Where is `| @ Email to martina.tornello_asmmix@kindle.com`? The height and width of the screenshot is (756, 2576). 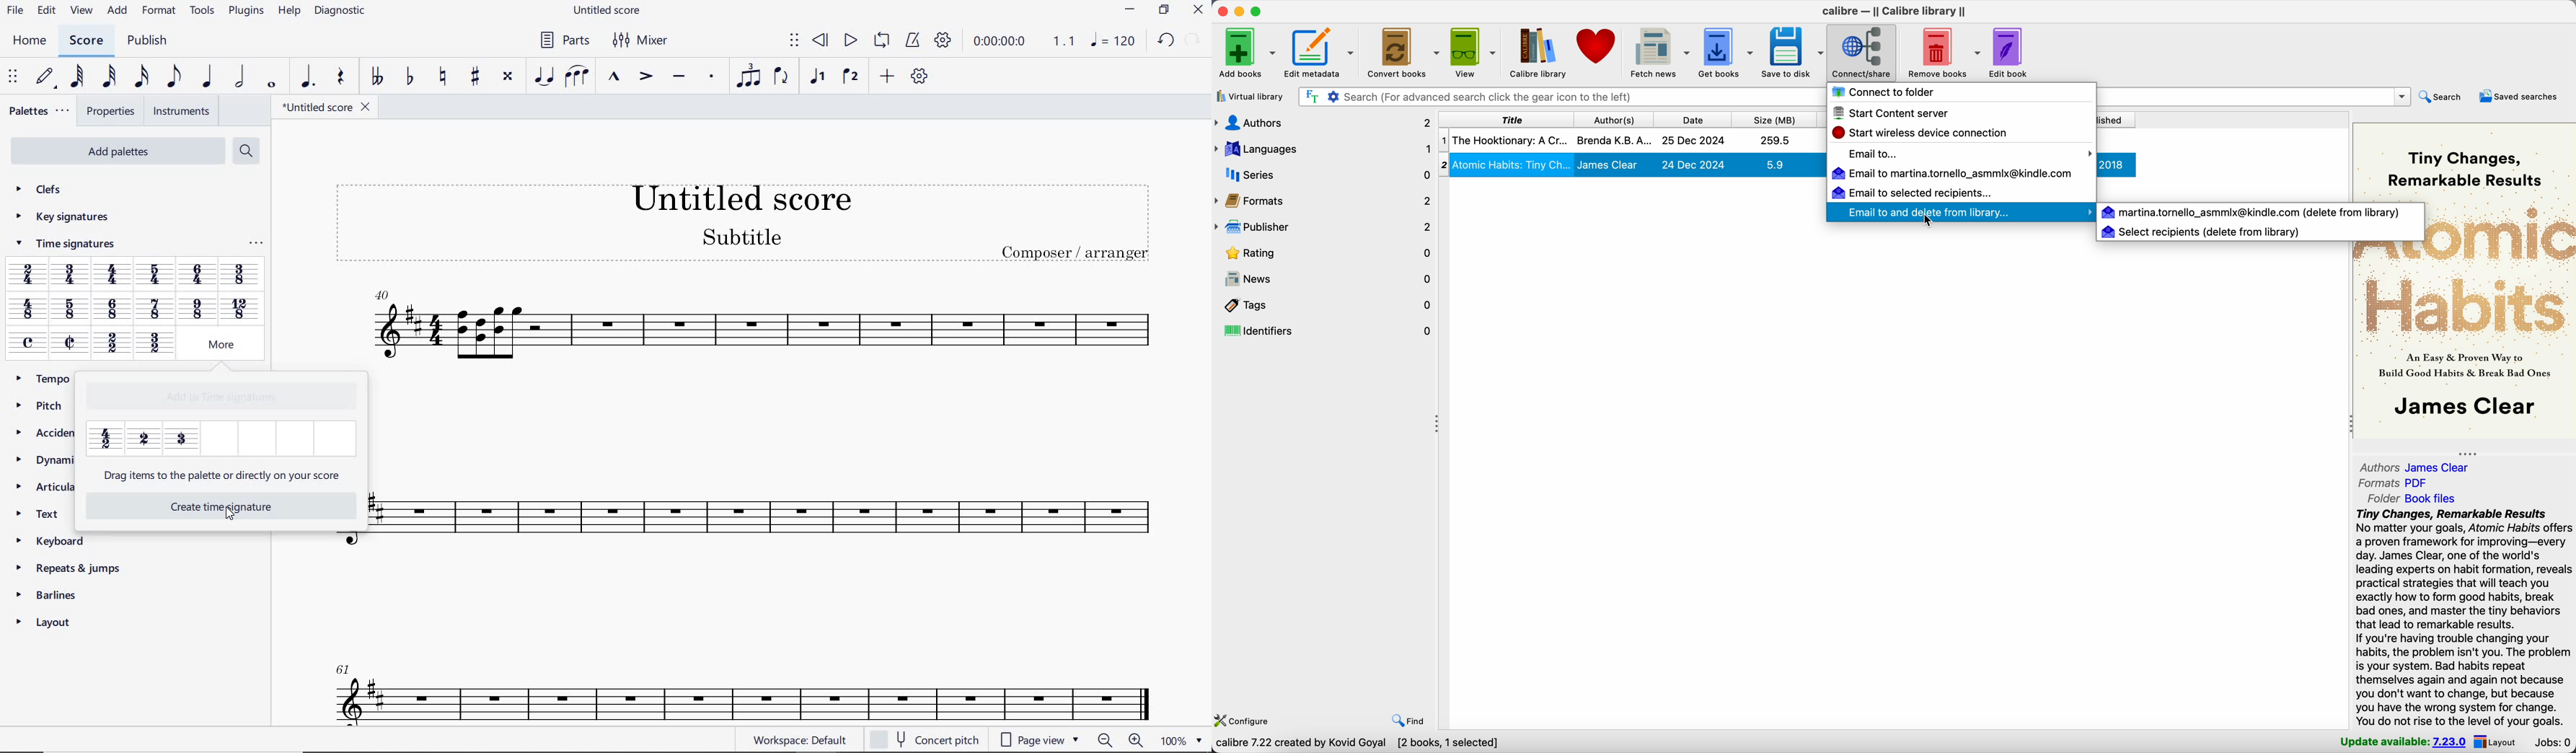
| @ Email to martina.tornello_asmmix@kindle.com is located at coordinates (1954, 174).